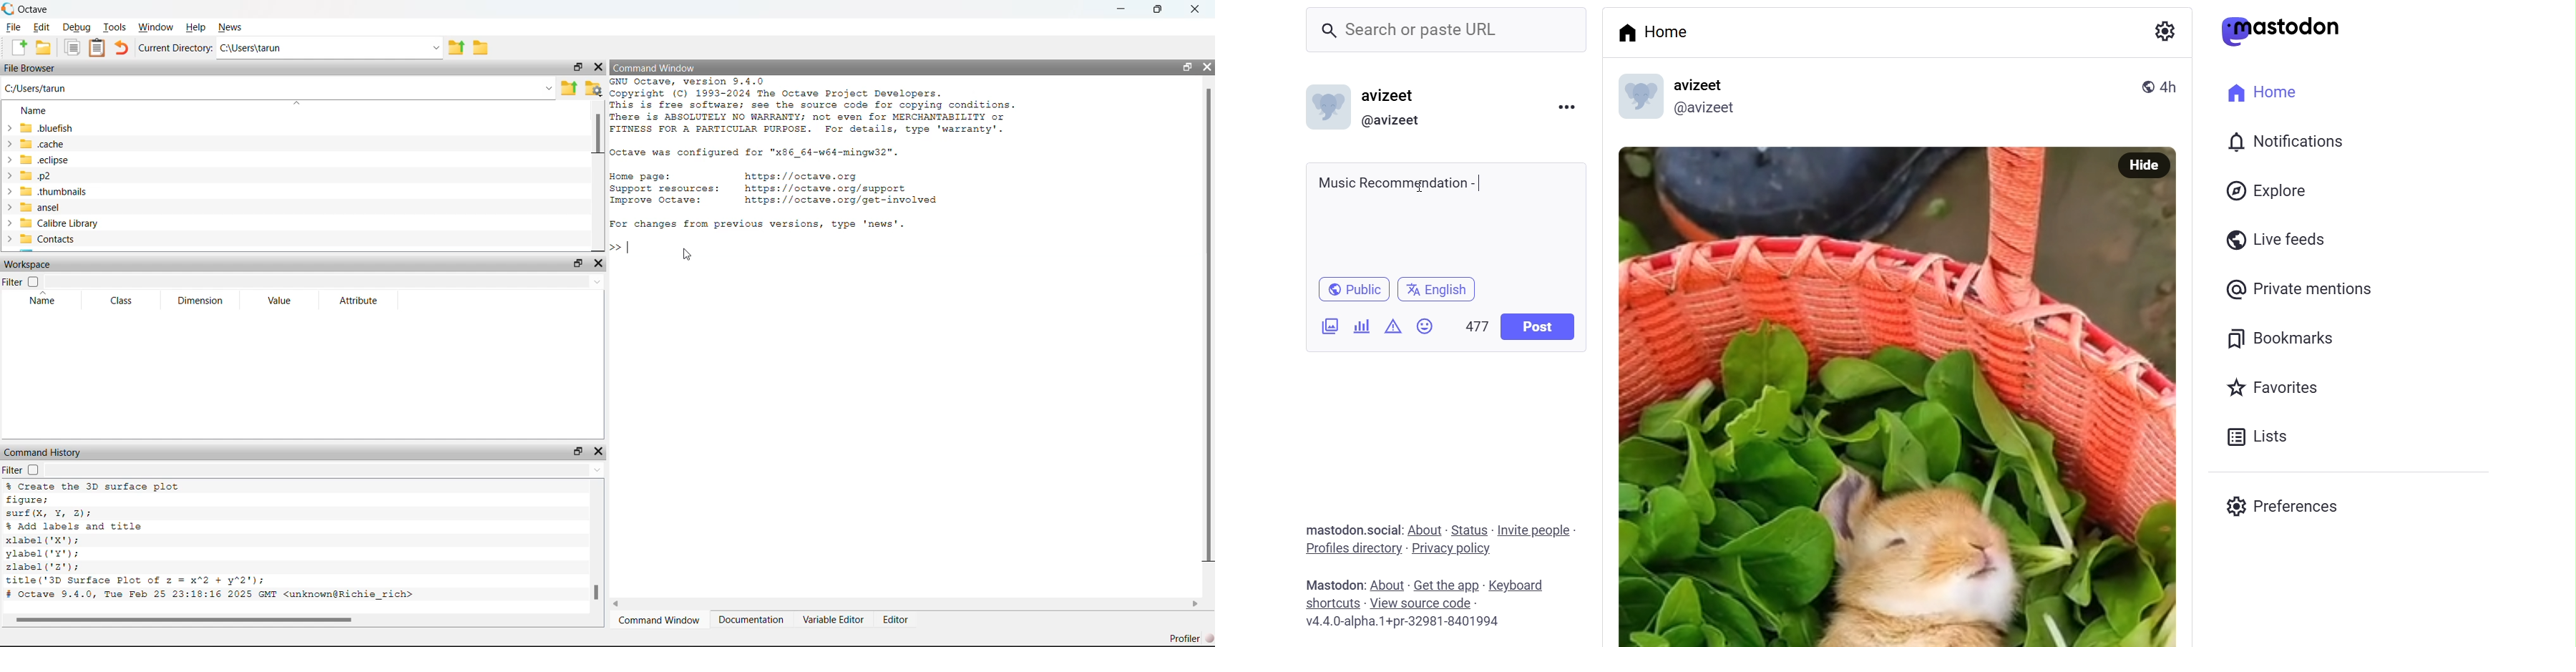 The height and width of the screenshot is (672, 2576). What do you see at coordinates (278, 301) in the screenshot?
I see `Value` at bounding box center [278, 301].